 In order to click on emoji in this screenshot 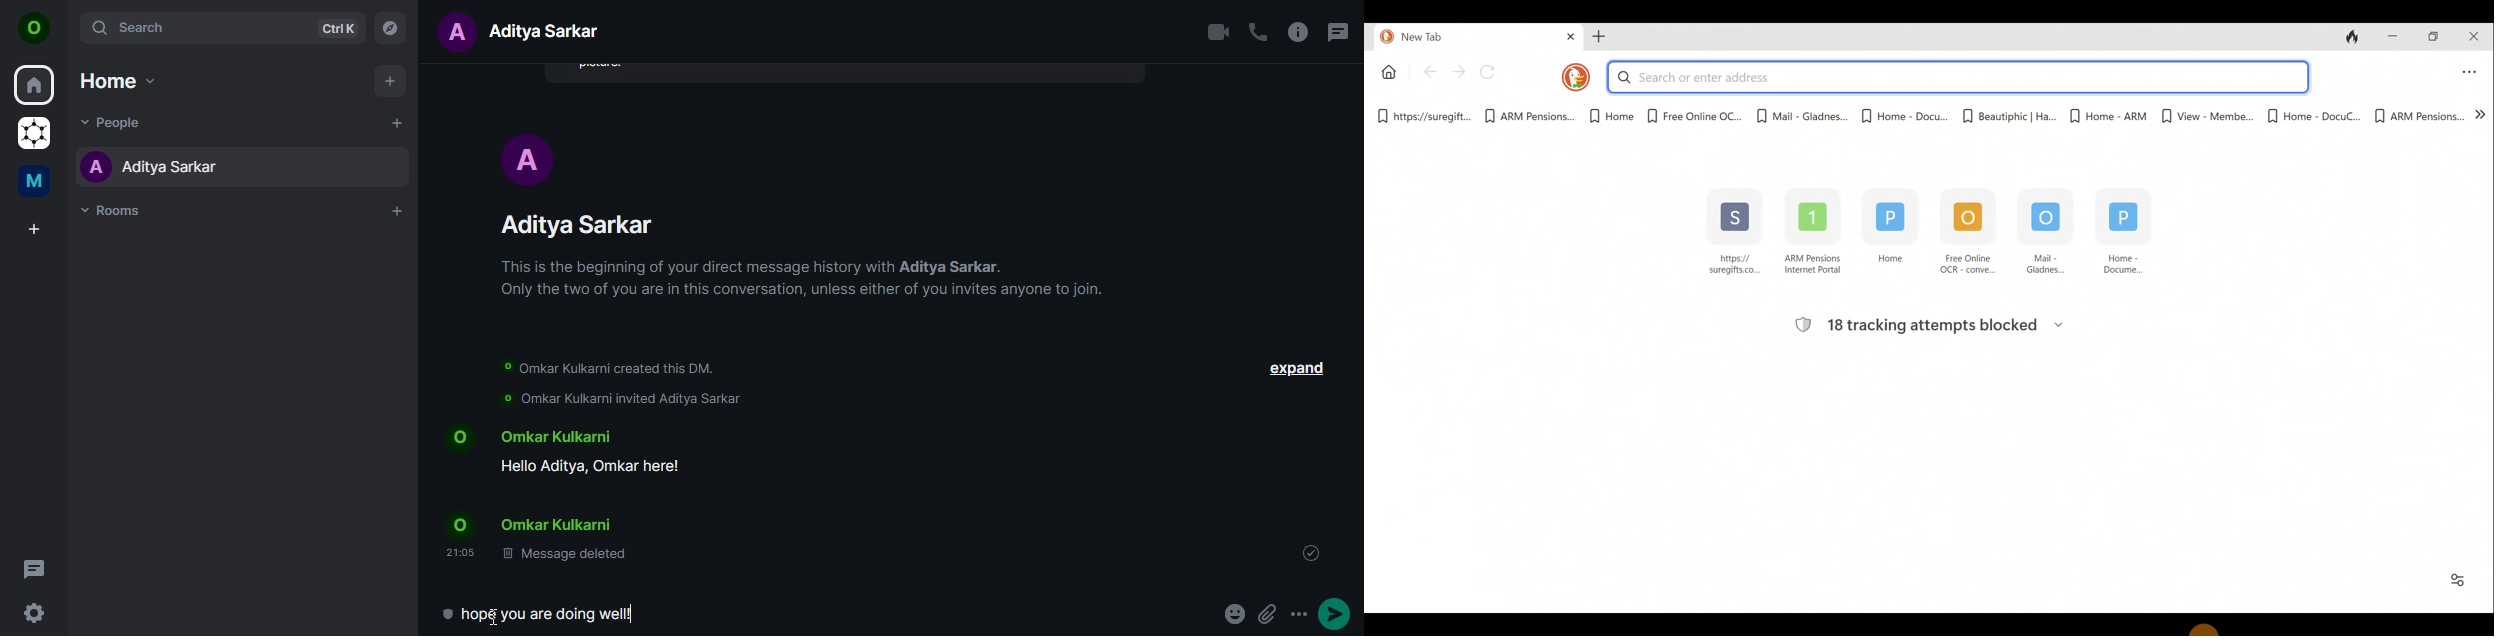, I will do `click(1236, 613)`.